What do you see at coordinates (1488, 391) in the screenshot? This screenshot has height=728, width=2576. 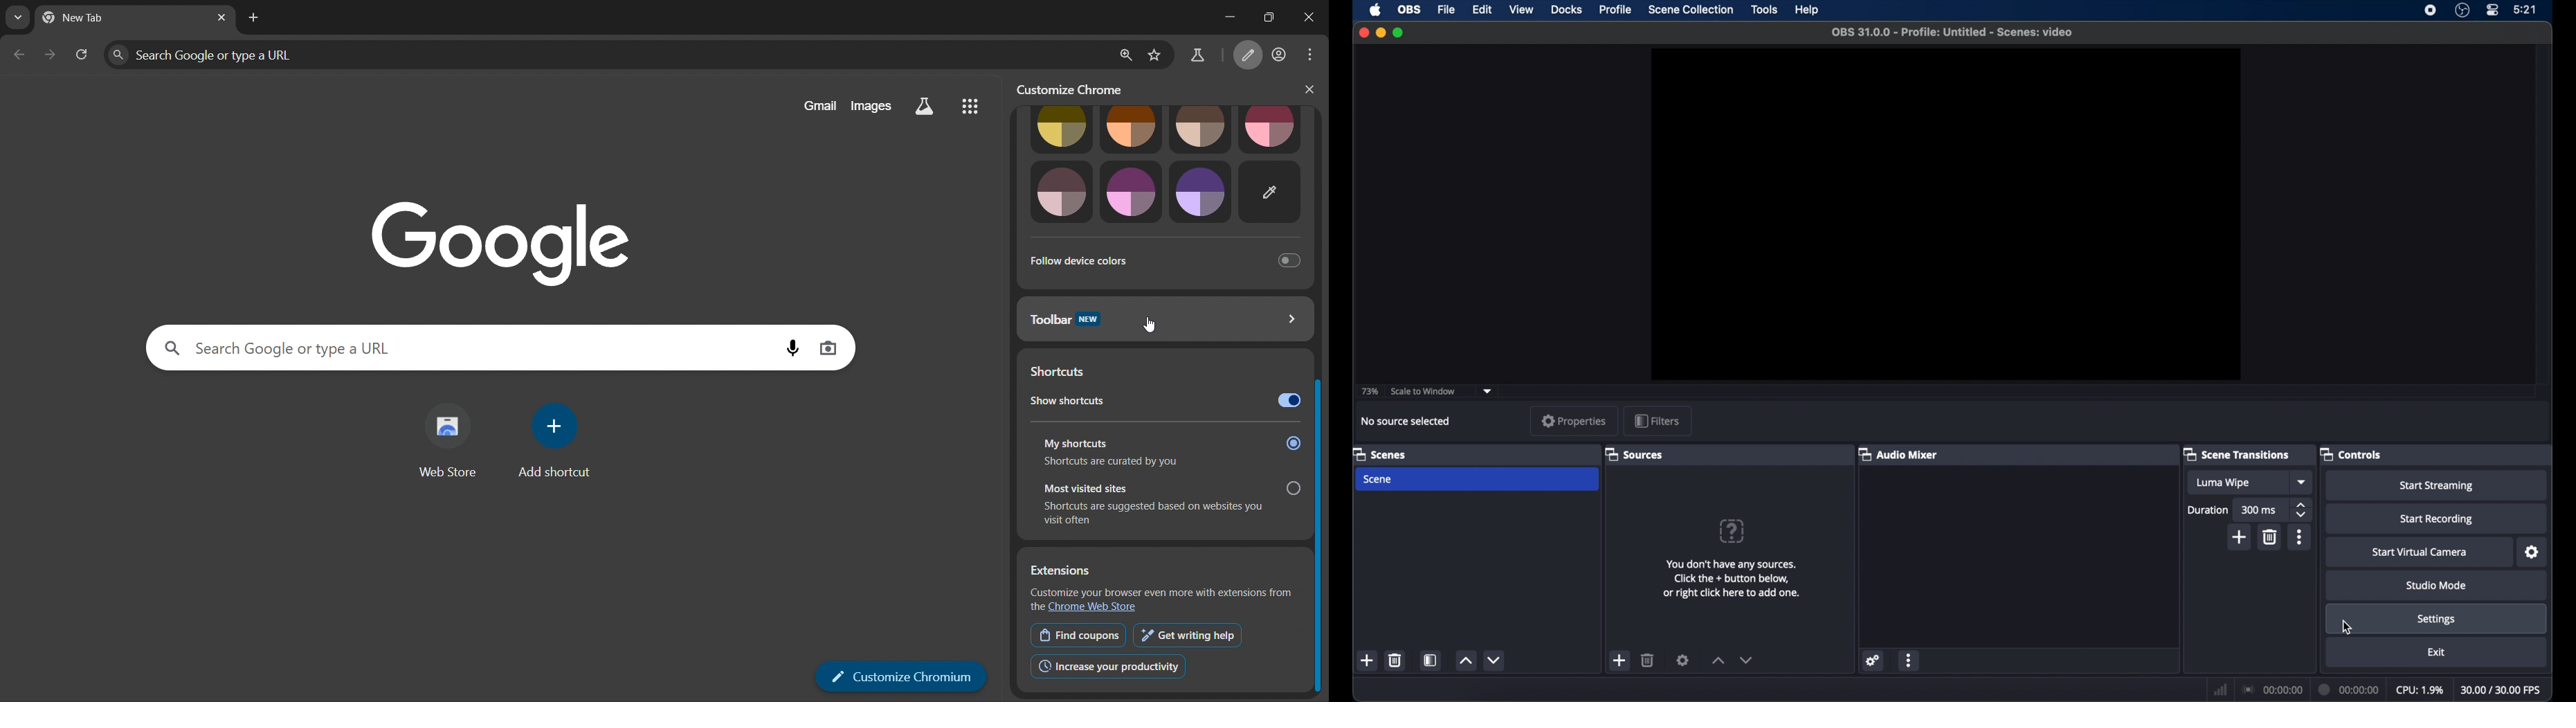 I see `dropdown` at bounding box center [1488, 391].